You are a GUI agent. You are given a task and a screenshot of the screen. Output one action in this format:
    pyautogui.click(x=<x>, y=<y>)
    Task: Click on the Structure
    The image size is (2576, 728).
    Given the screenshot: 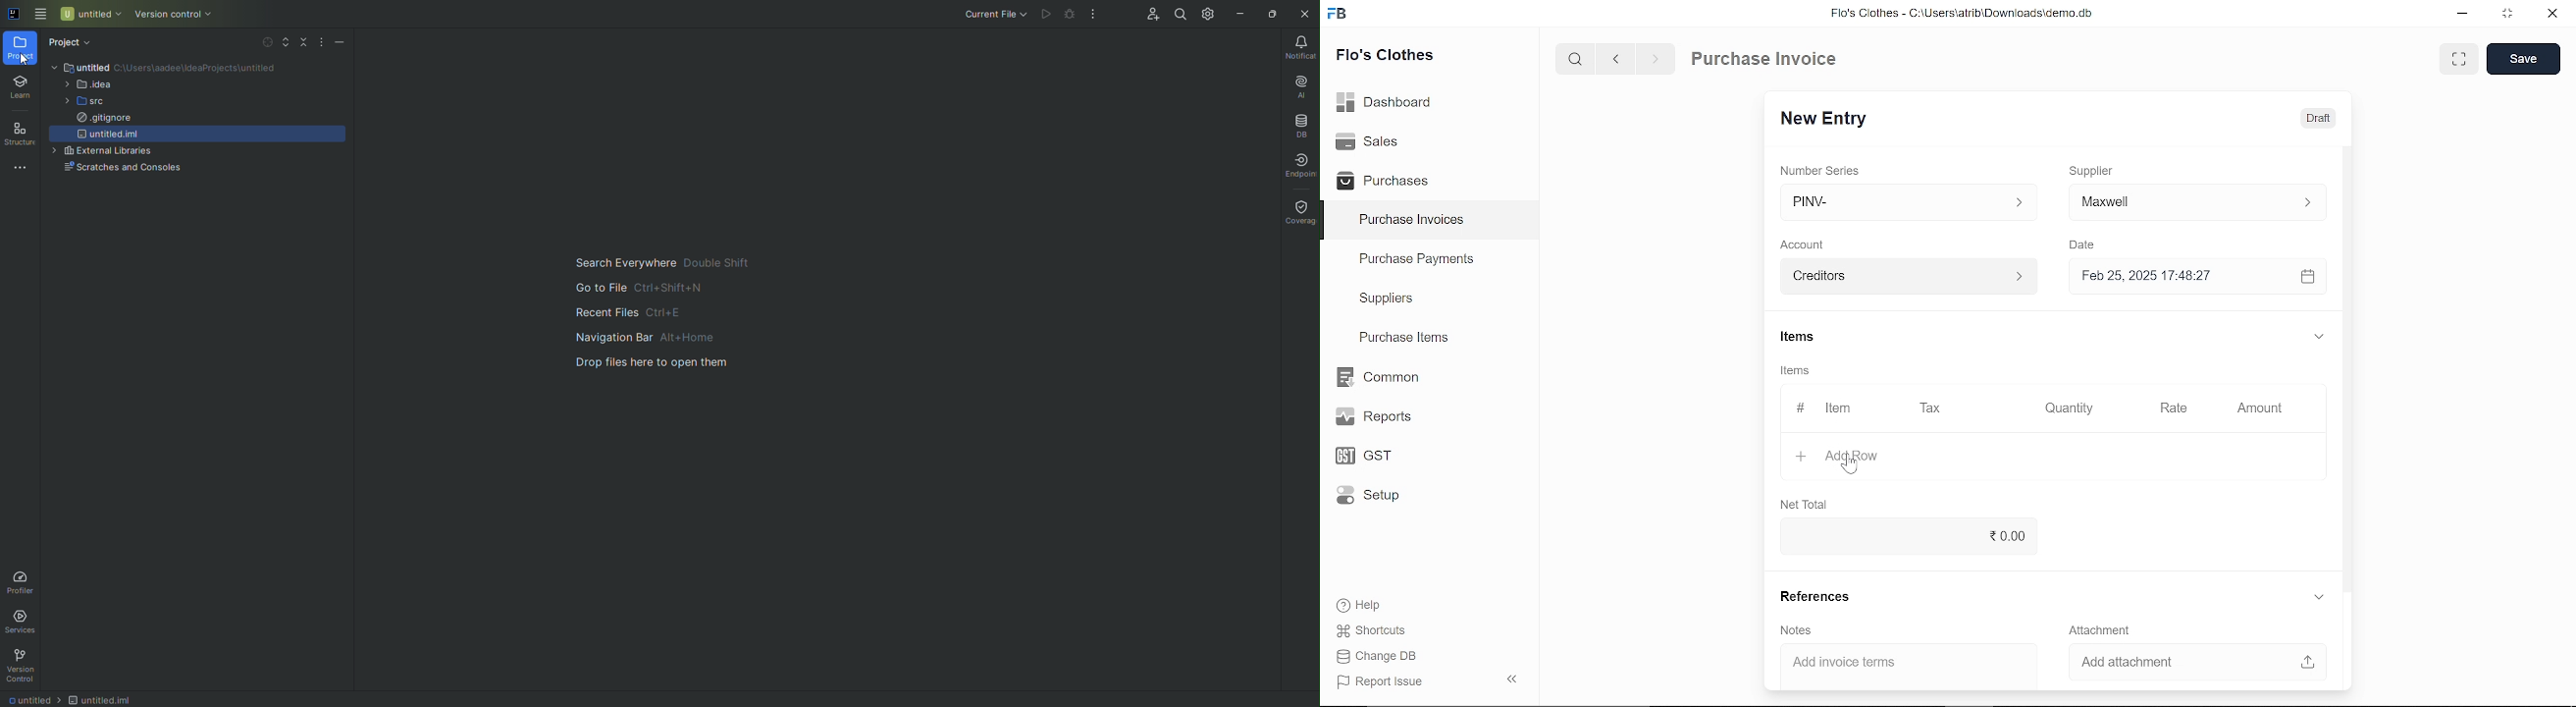 What is the action you would take?
    pyautogui.click(x=19, y=134)
    